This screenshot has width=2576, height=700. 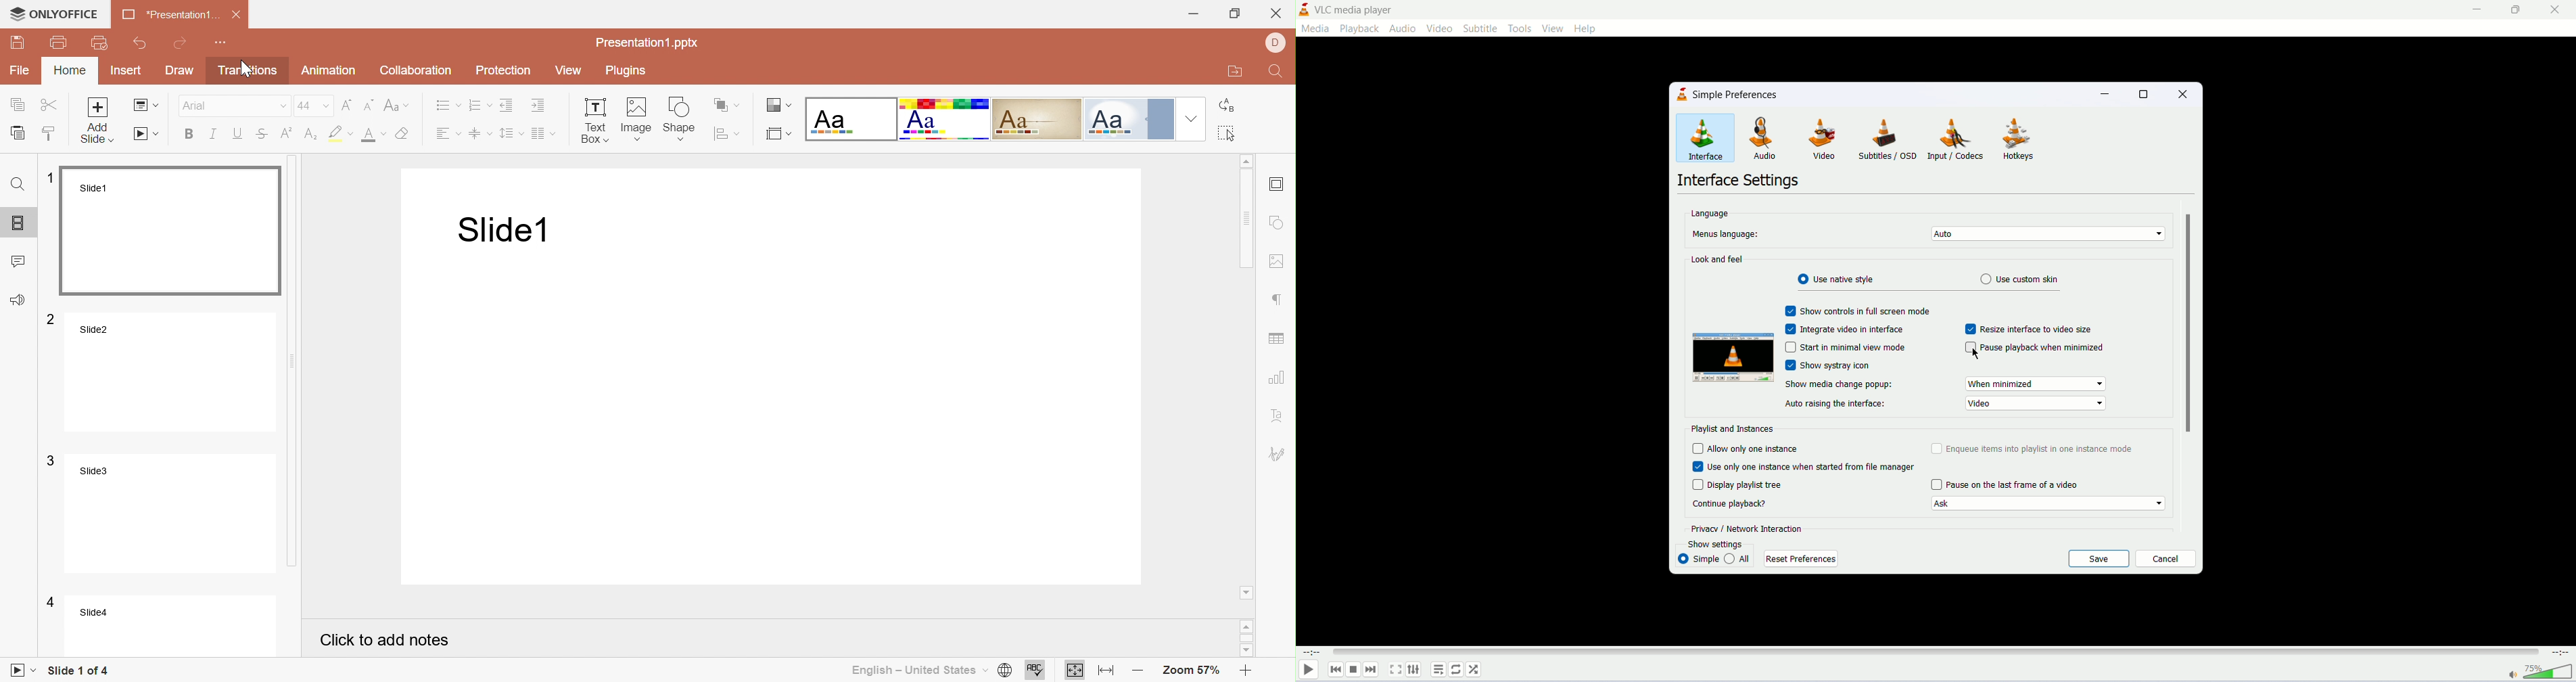 What do you see at coordinates (1772, 450) in the screenshot?
I see `allow only one instance` at bounding box center [1772, 450].